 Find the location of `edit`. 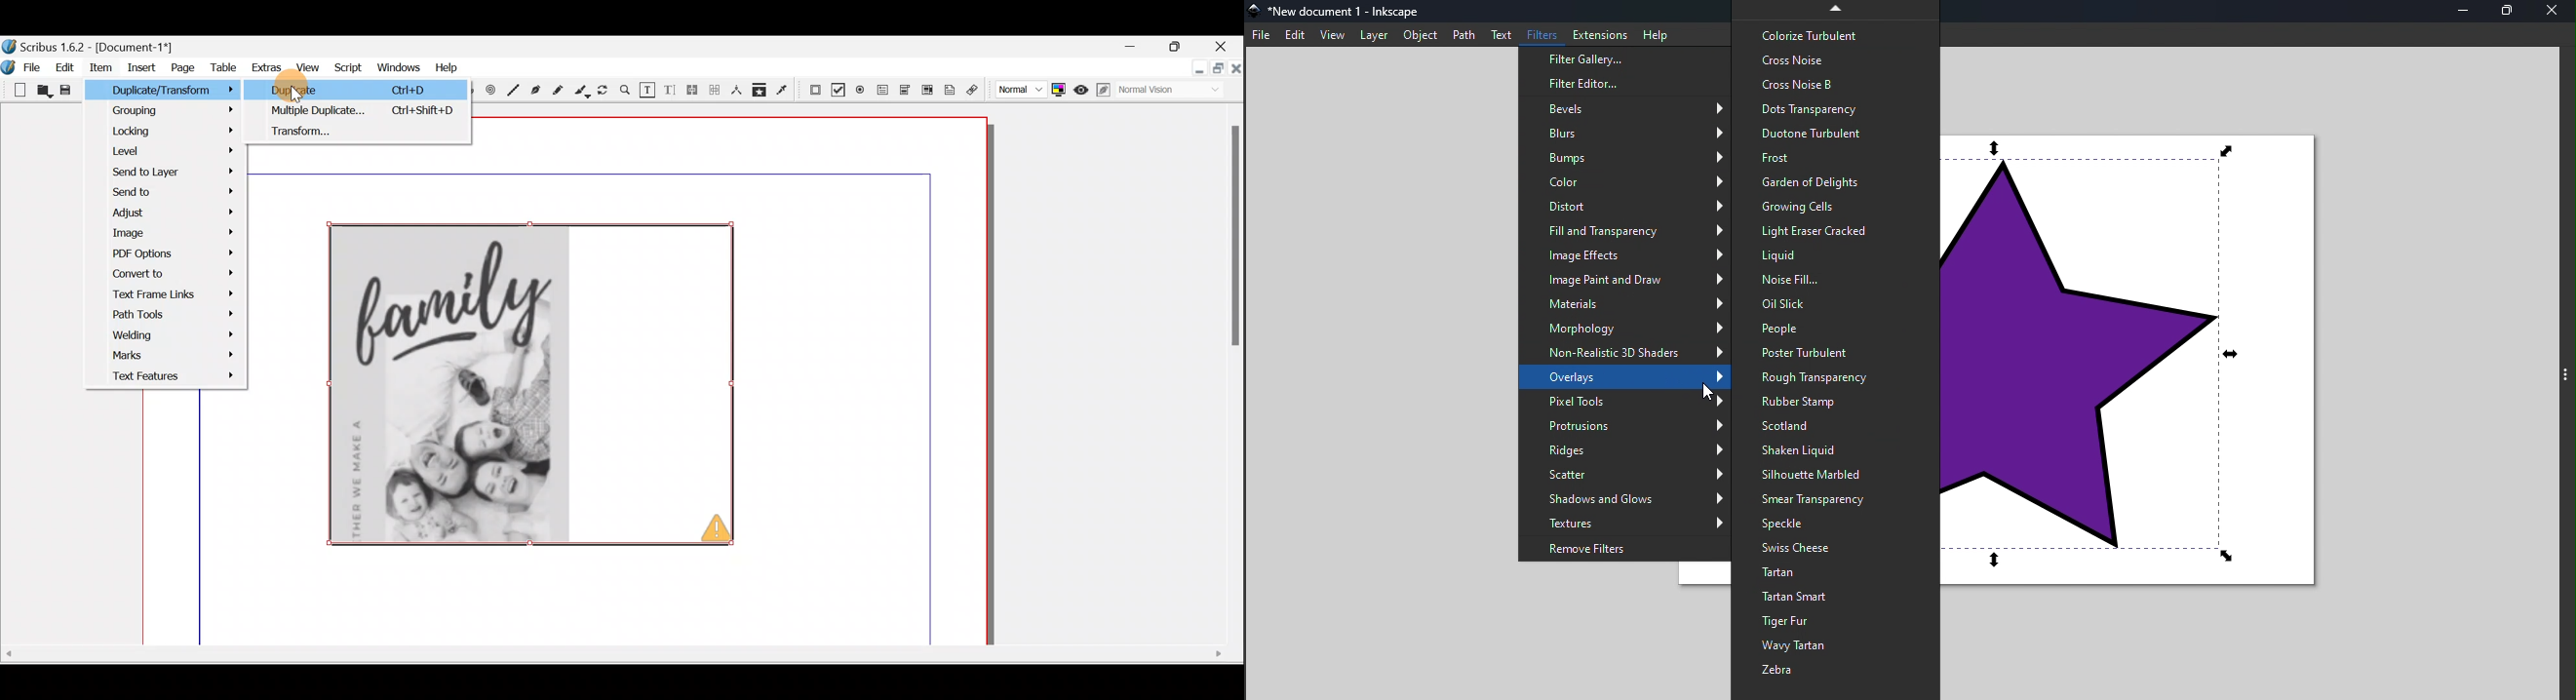

edit is located at coordinates (1292, 34).